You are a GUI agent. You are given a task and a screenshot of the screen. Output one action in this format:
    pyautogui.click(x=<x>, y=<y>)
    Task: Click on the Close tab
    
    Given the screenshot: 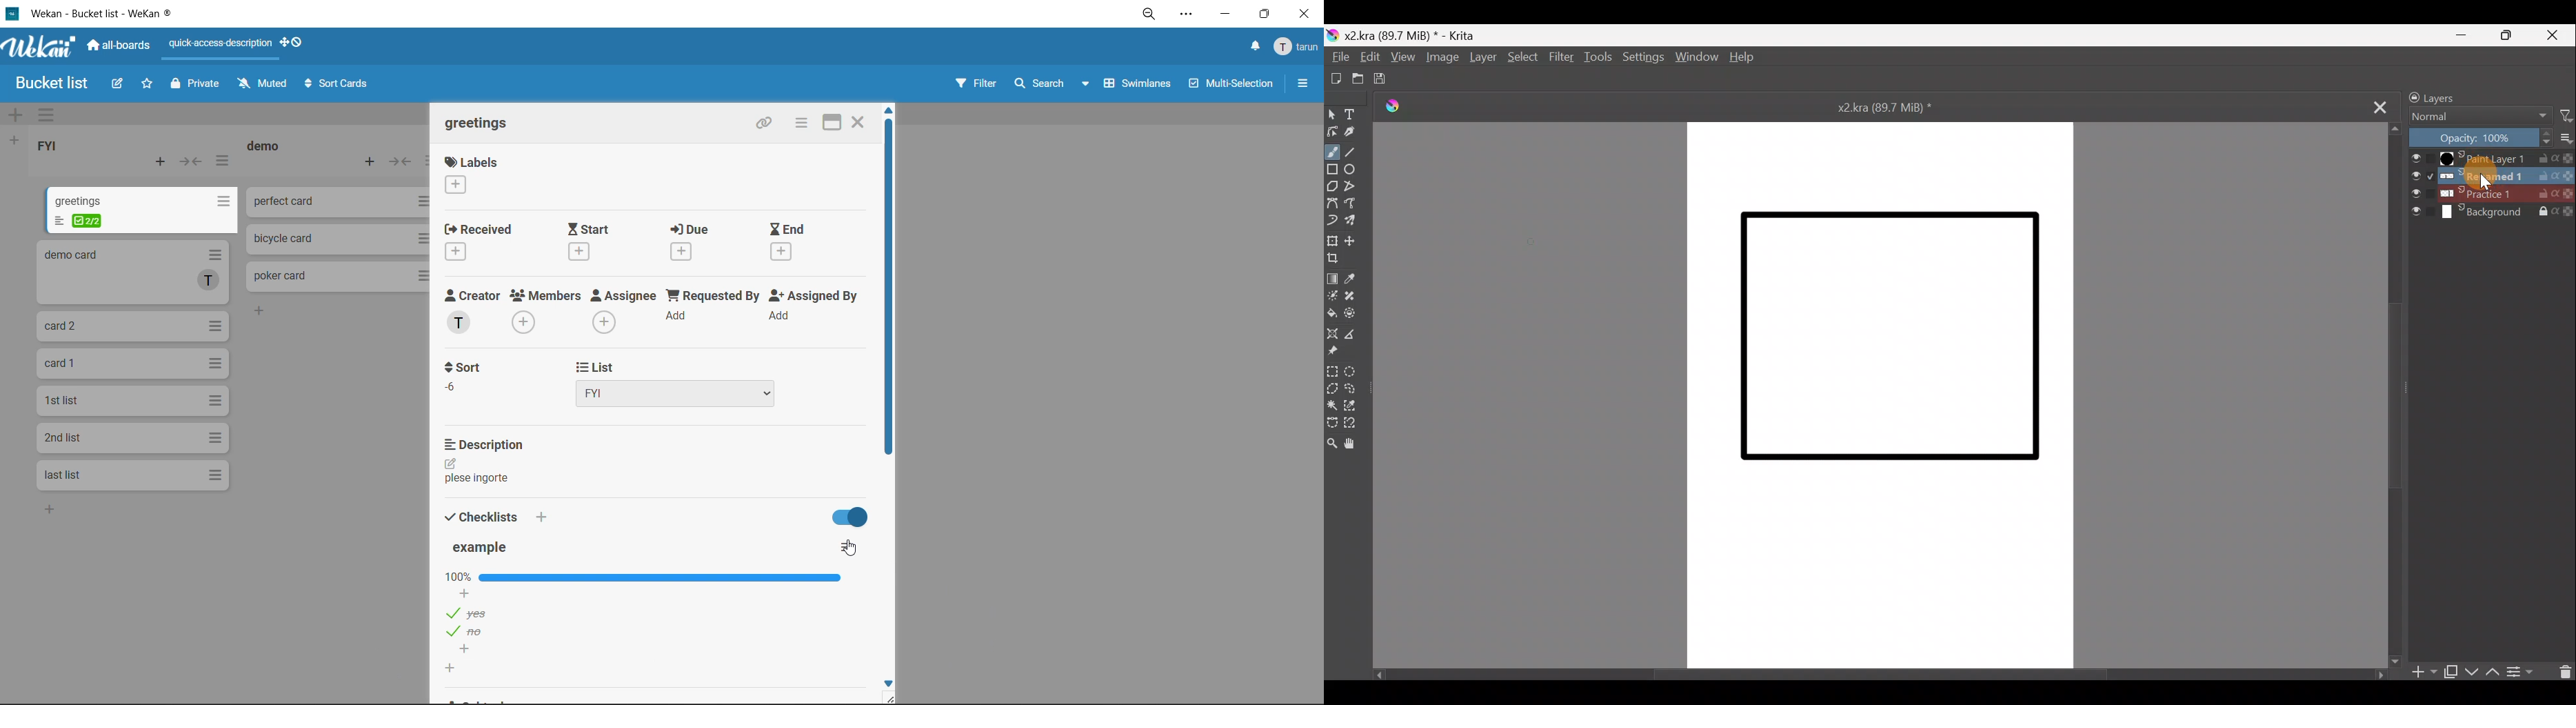 What is the action you would take?
    pyautogui.click(x=2376, y=105)
    